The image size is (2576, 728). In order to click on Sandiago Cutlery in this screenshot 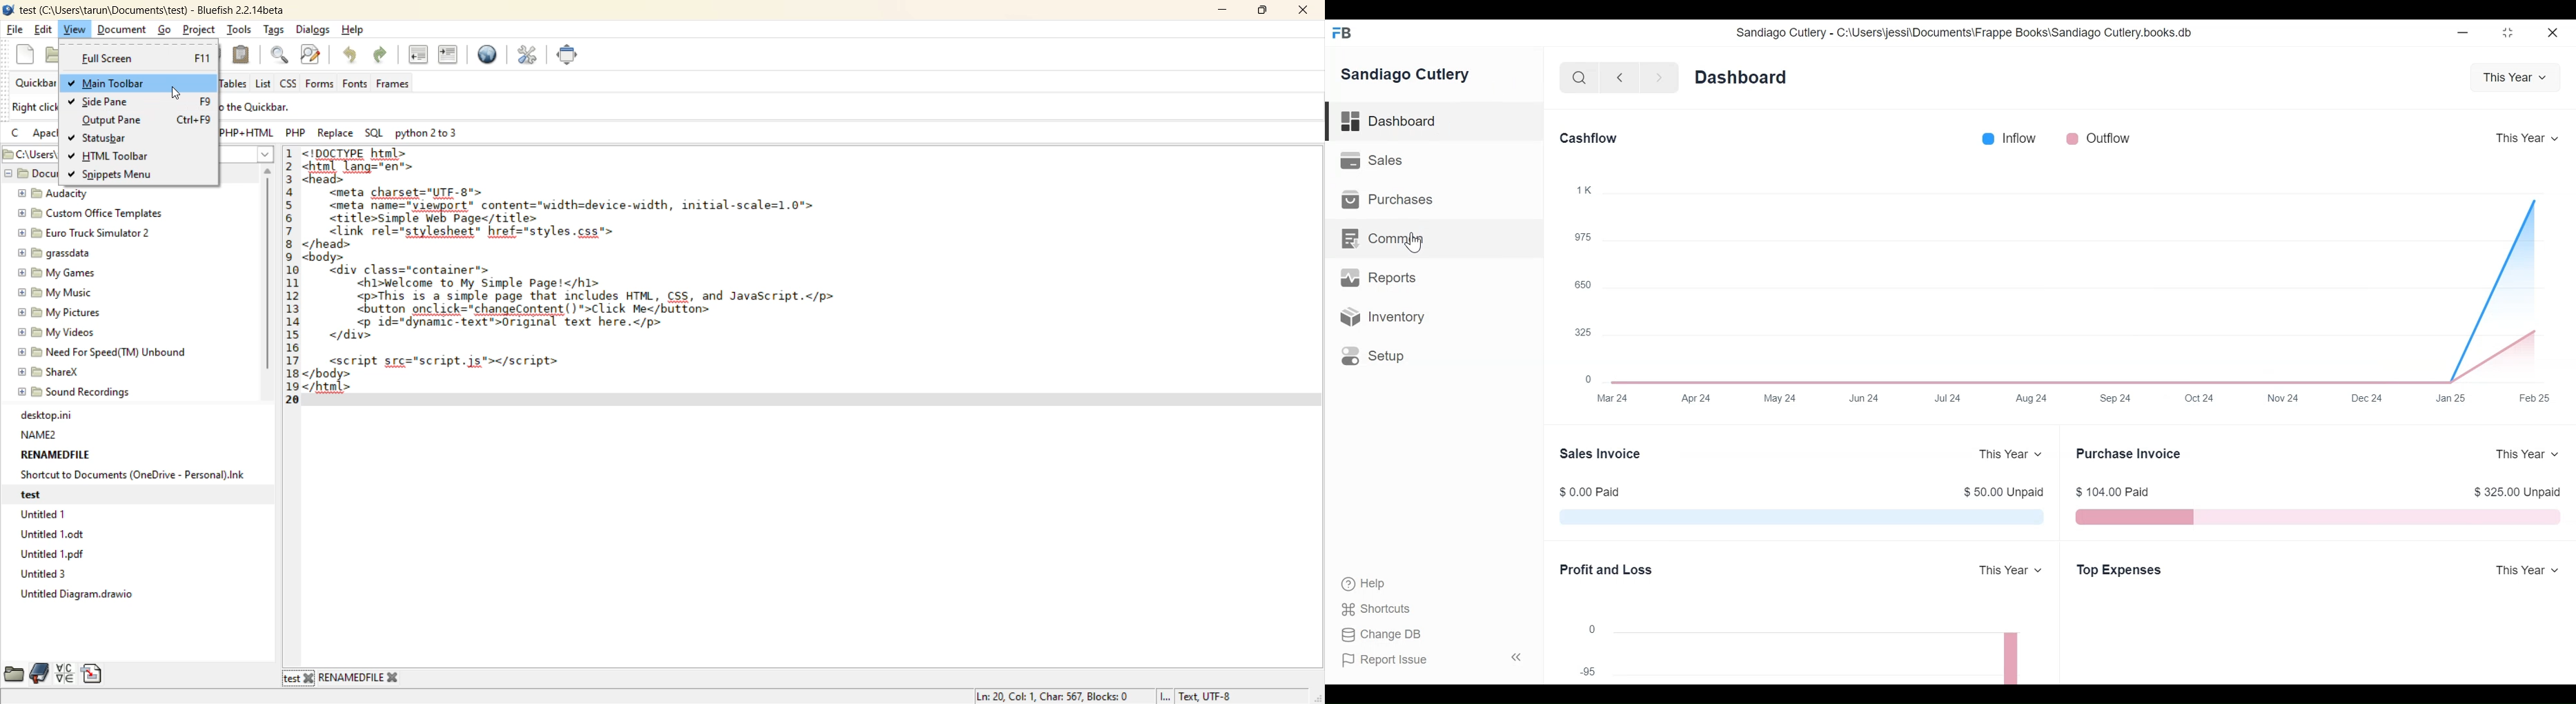, I will do `click(1407, 76)`.